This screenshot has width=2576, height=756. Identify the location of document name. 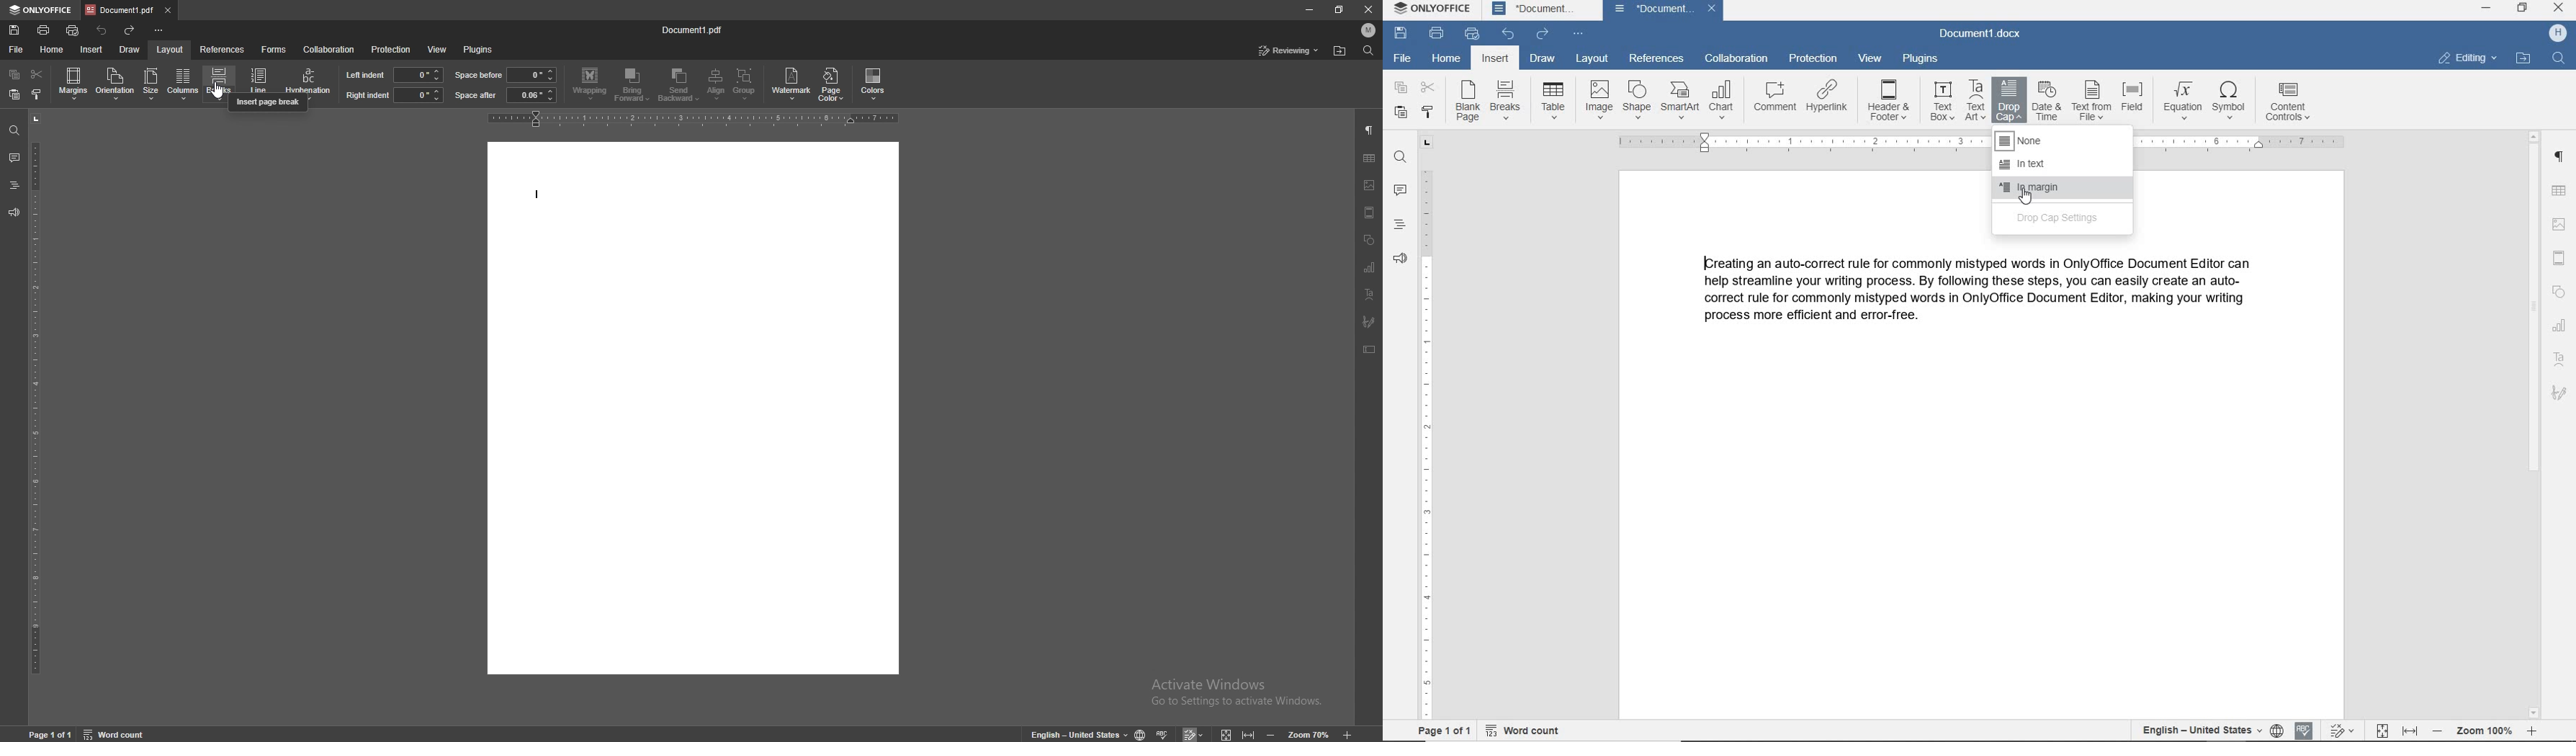
(1985, 34).